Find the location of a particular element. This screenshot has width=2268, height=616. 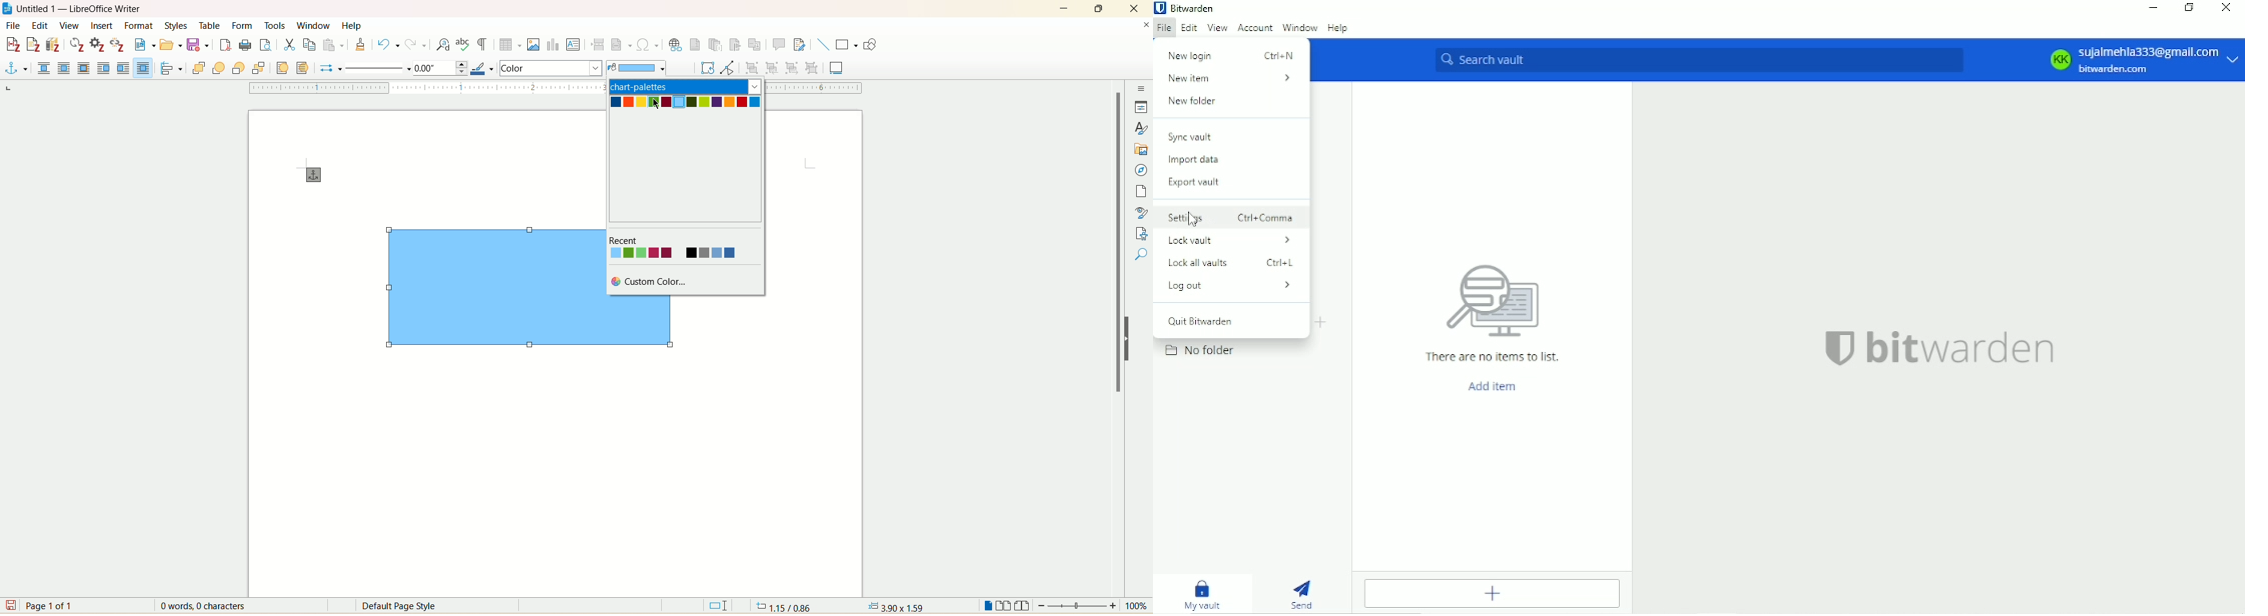

save is located at coordinates (198, 46).